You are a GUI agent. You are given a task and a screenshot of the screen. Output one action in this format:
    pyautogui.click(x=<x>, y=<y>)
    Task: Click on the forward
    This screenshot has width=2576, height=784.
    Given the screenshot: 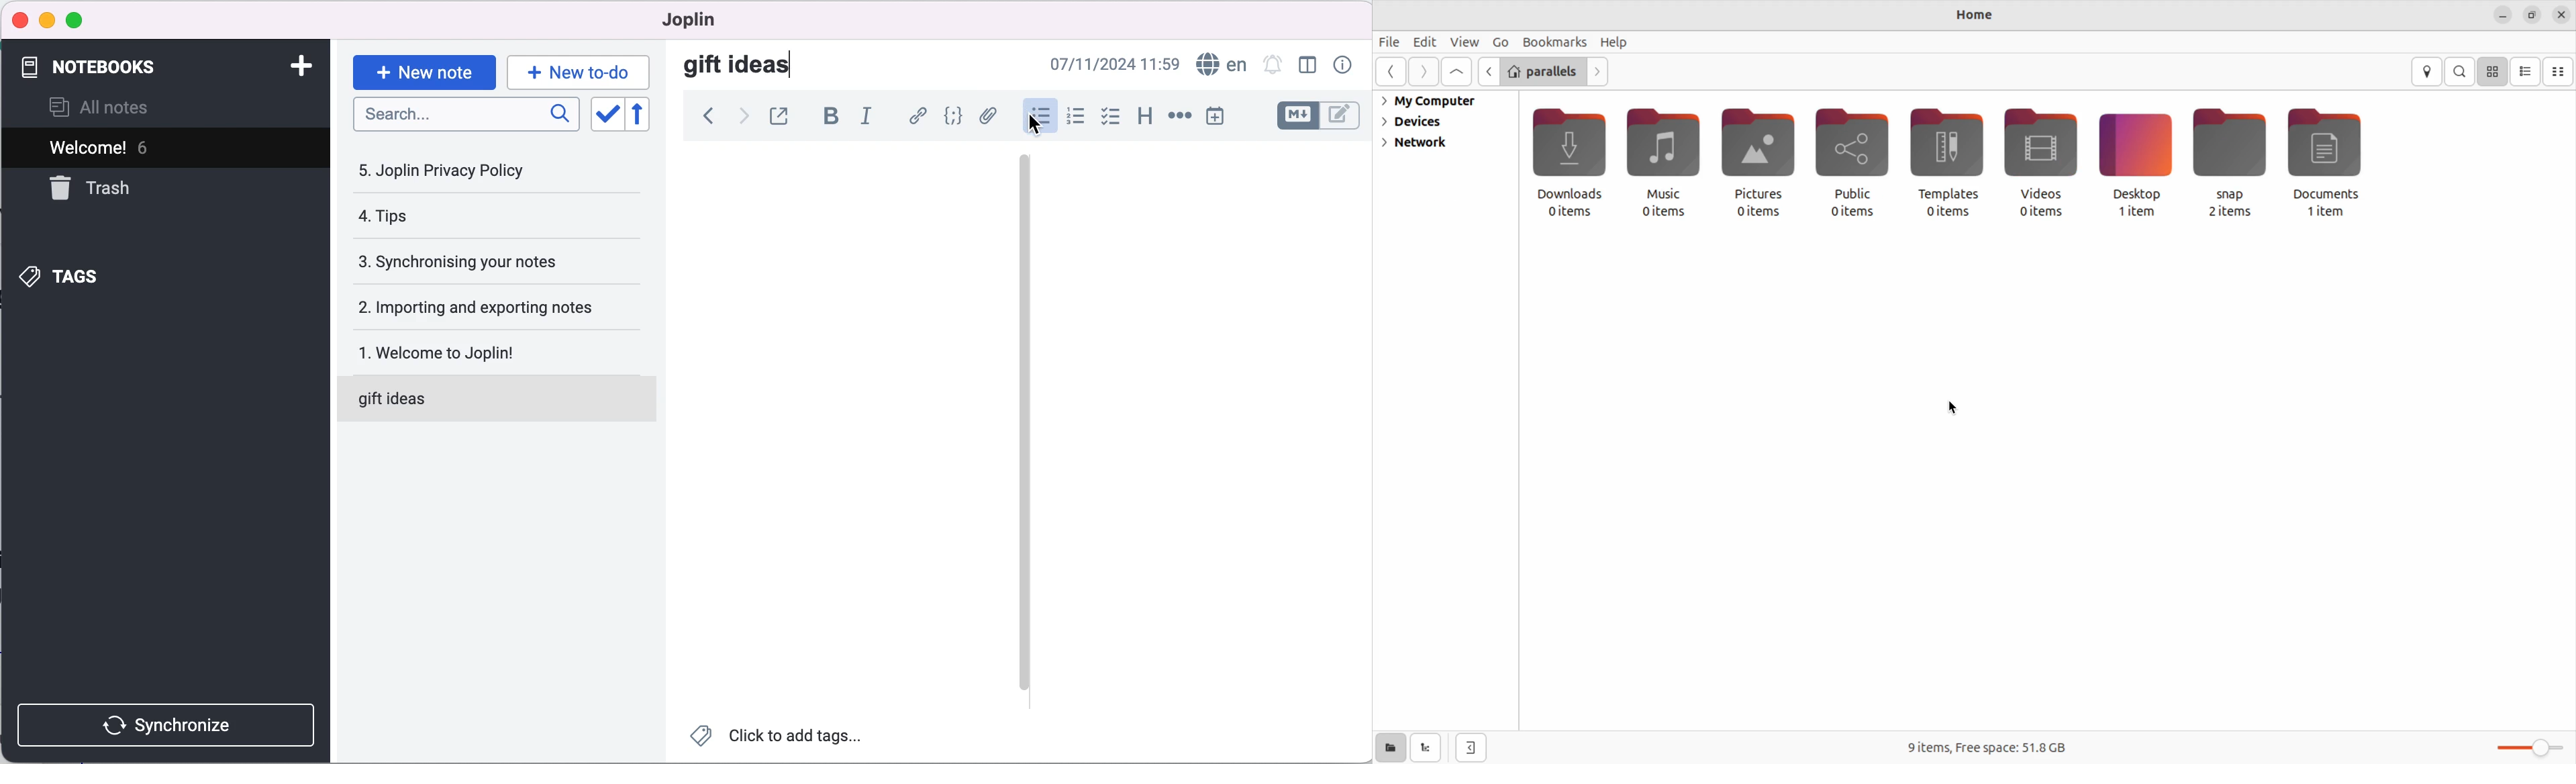 What is the action you would take?
    pyautogui.click(x=740, y=118)
    